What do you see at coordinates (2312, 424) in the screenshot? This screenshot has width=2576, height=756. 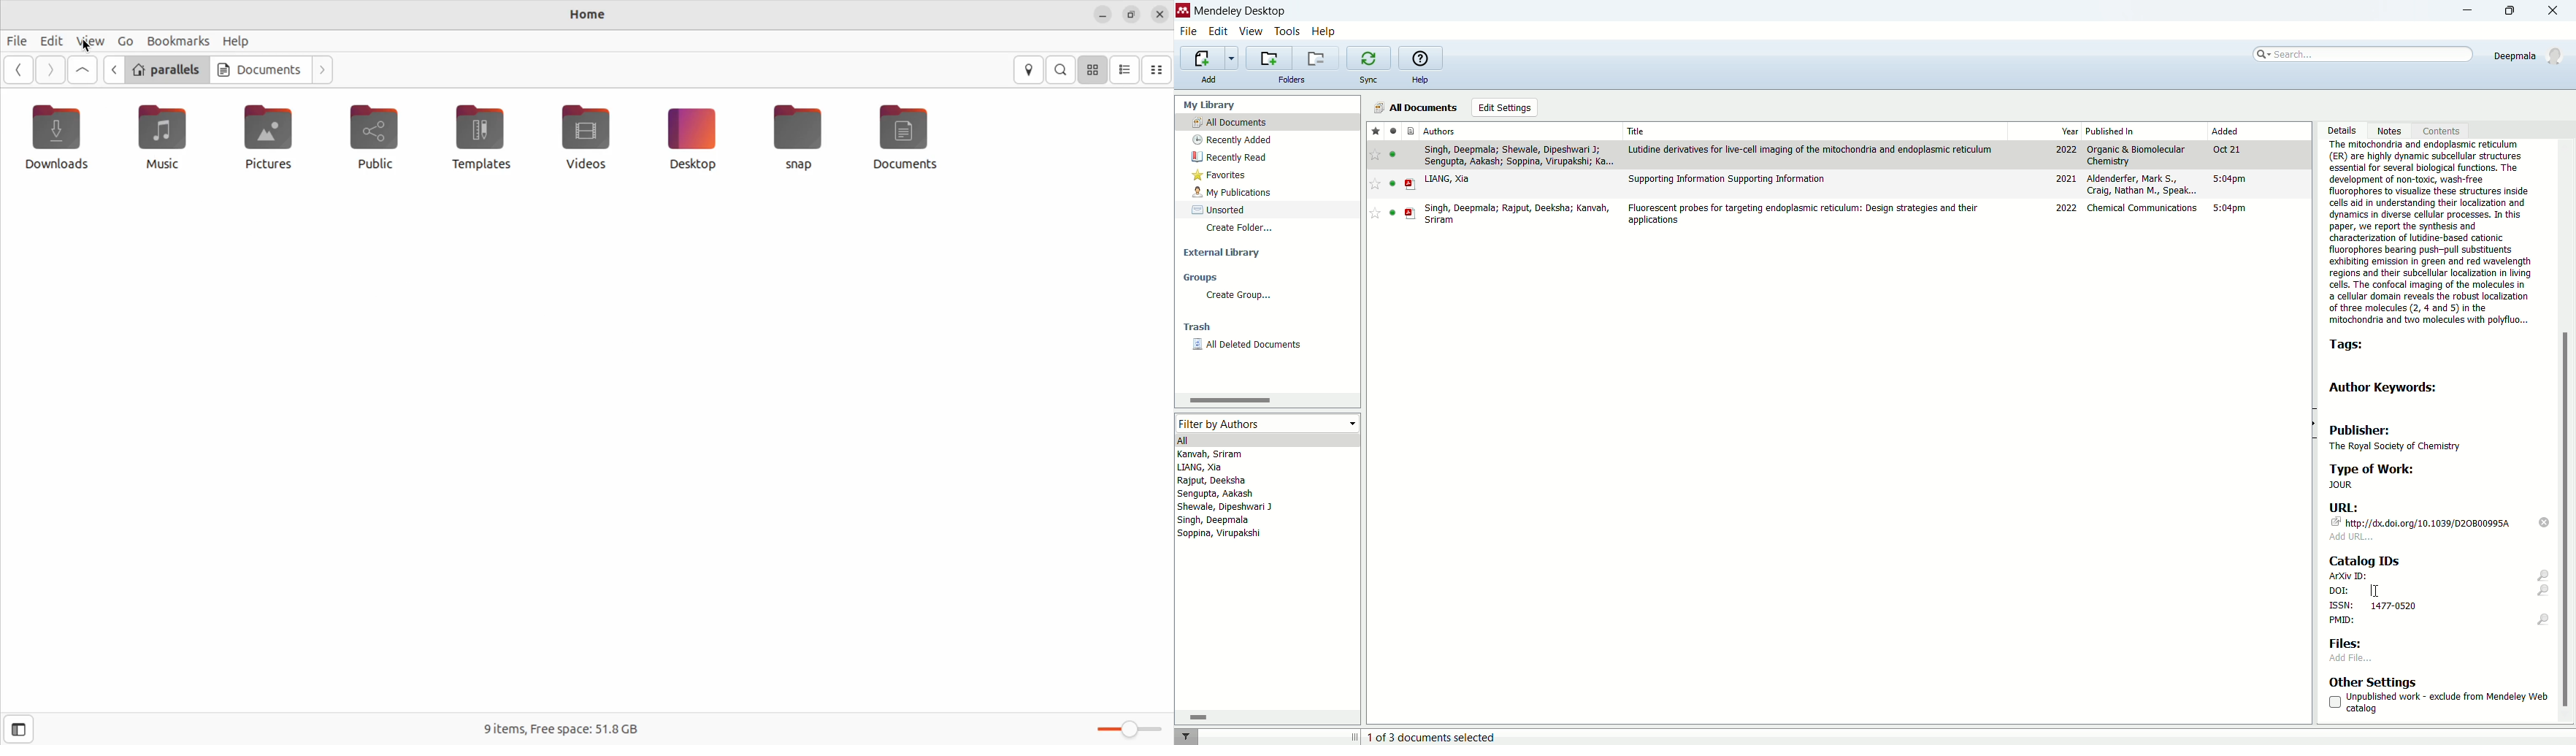 I see `toggle hide/show` at bounding box center [2312, 424].